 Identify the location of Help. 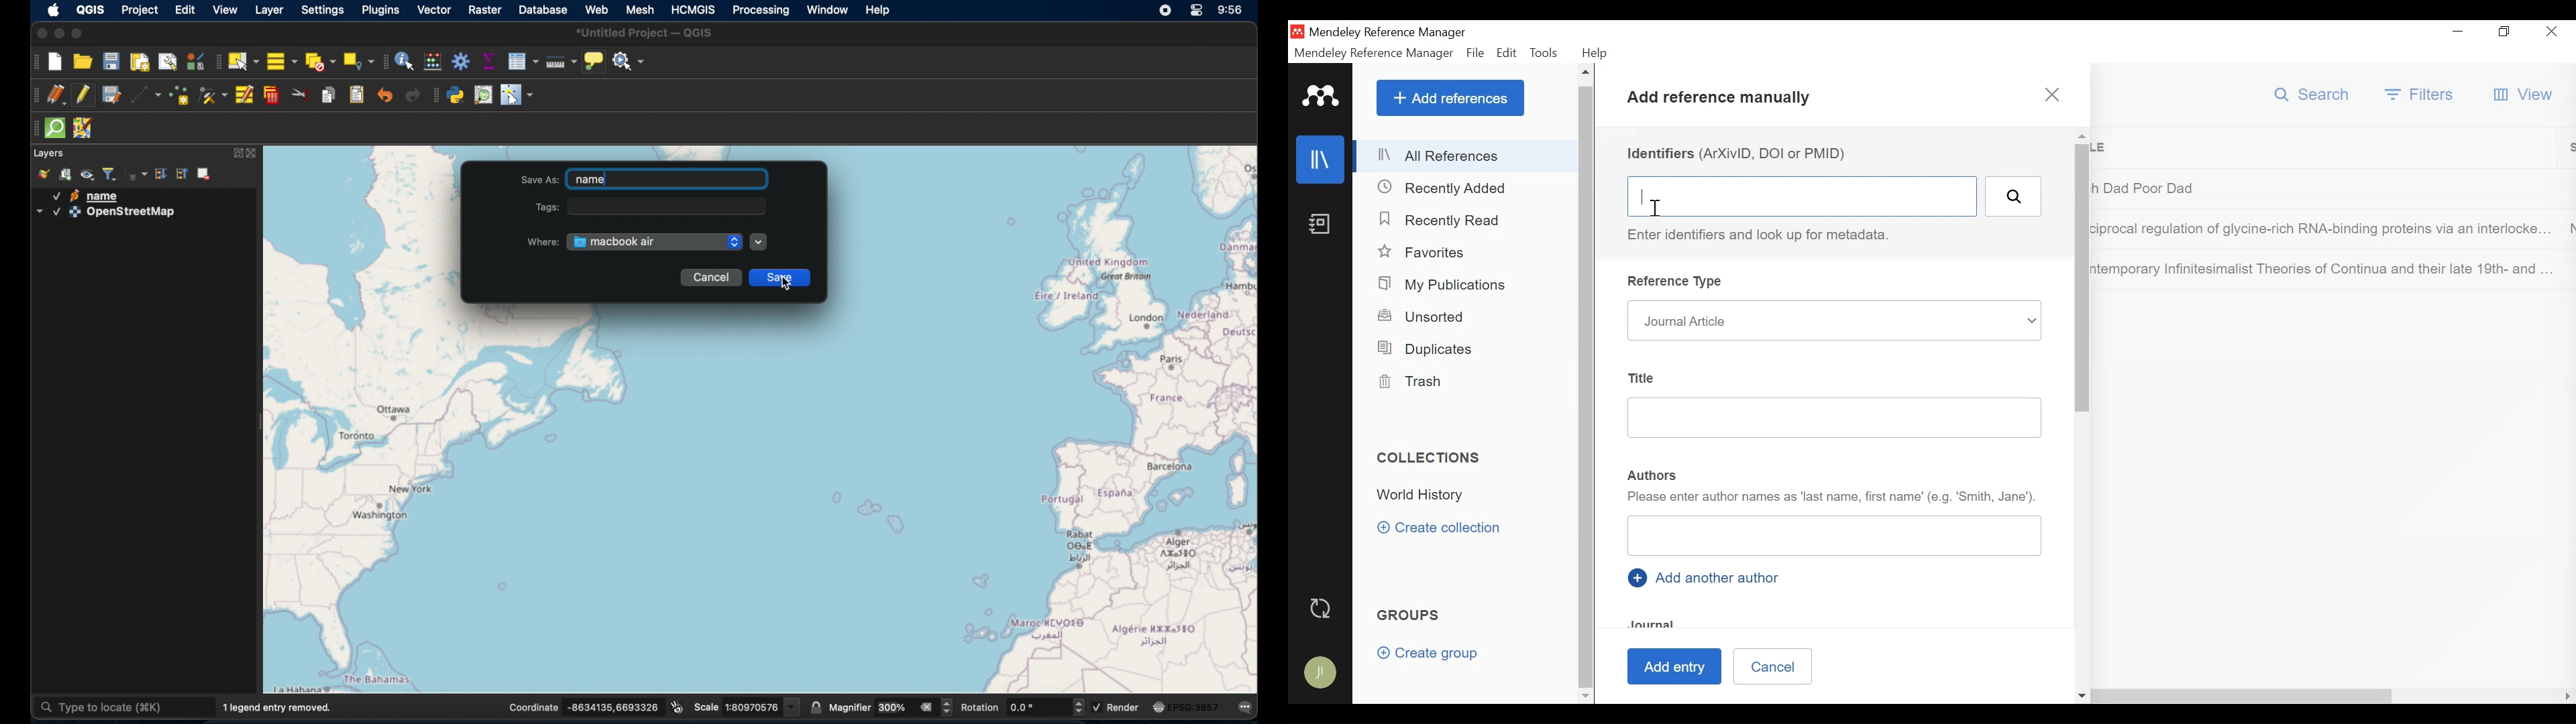
(1595, 53).